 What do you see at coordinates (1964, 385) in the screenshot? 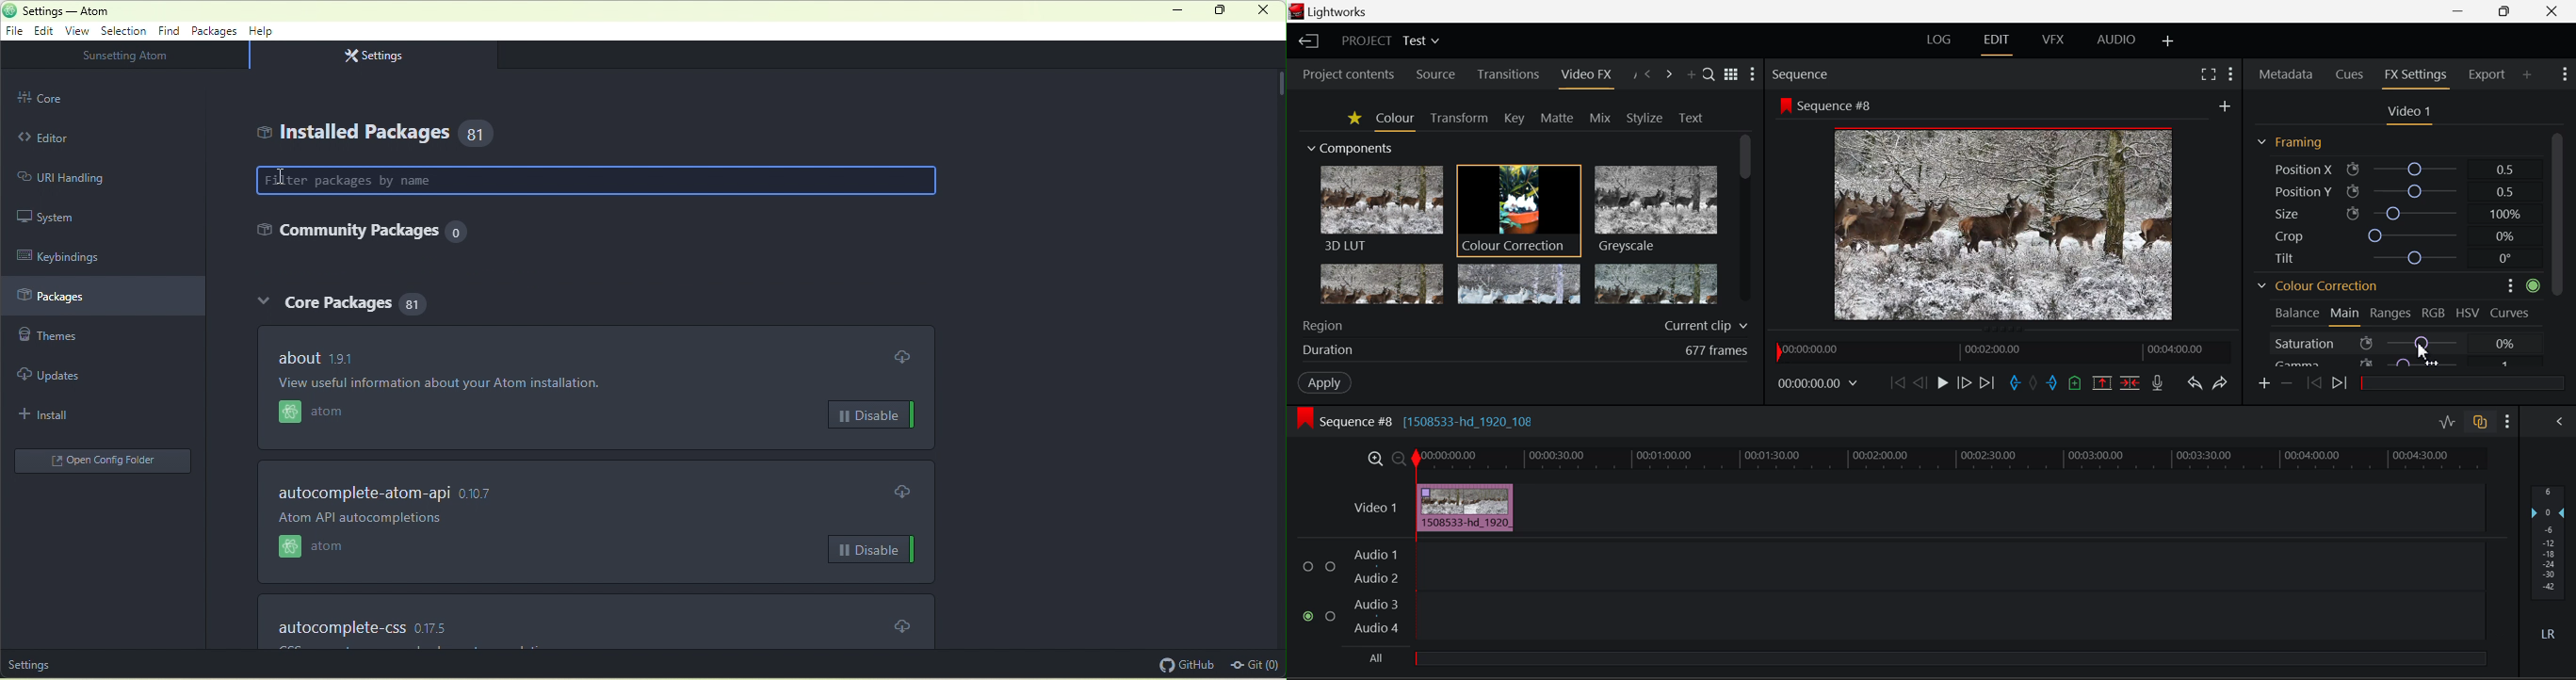
I see `Go Forward` at bounding box center [1964, 385].